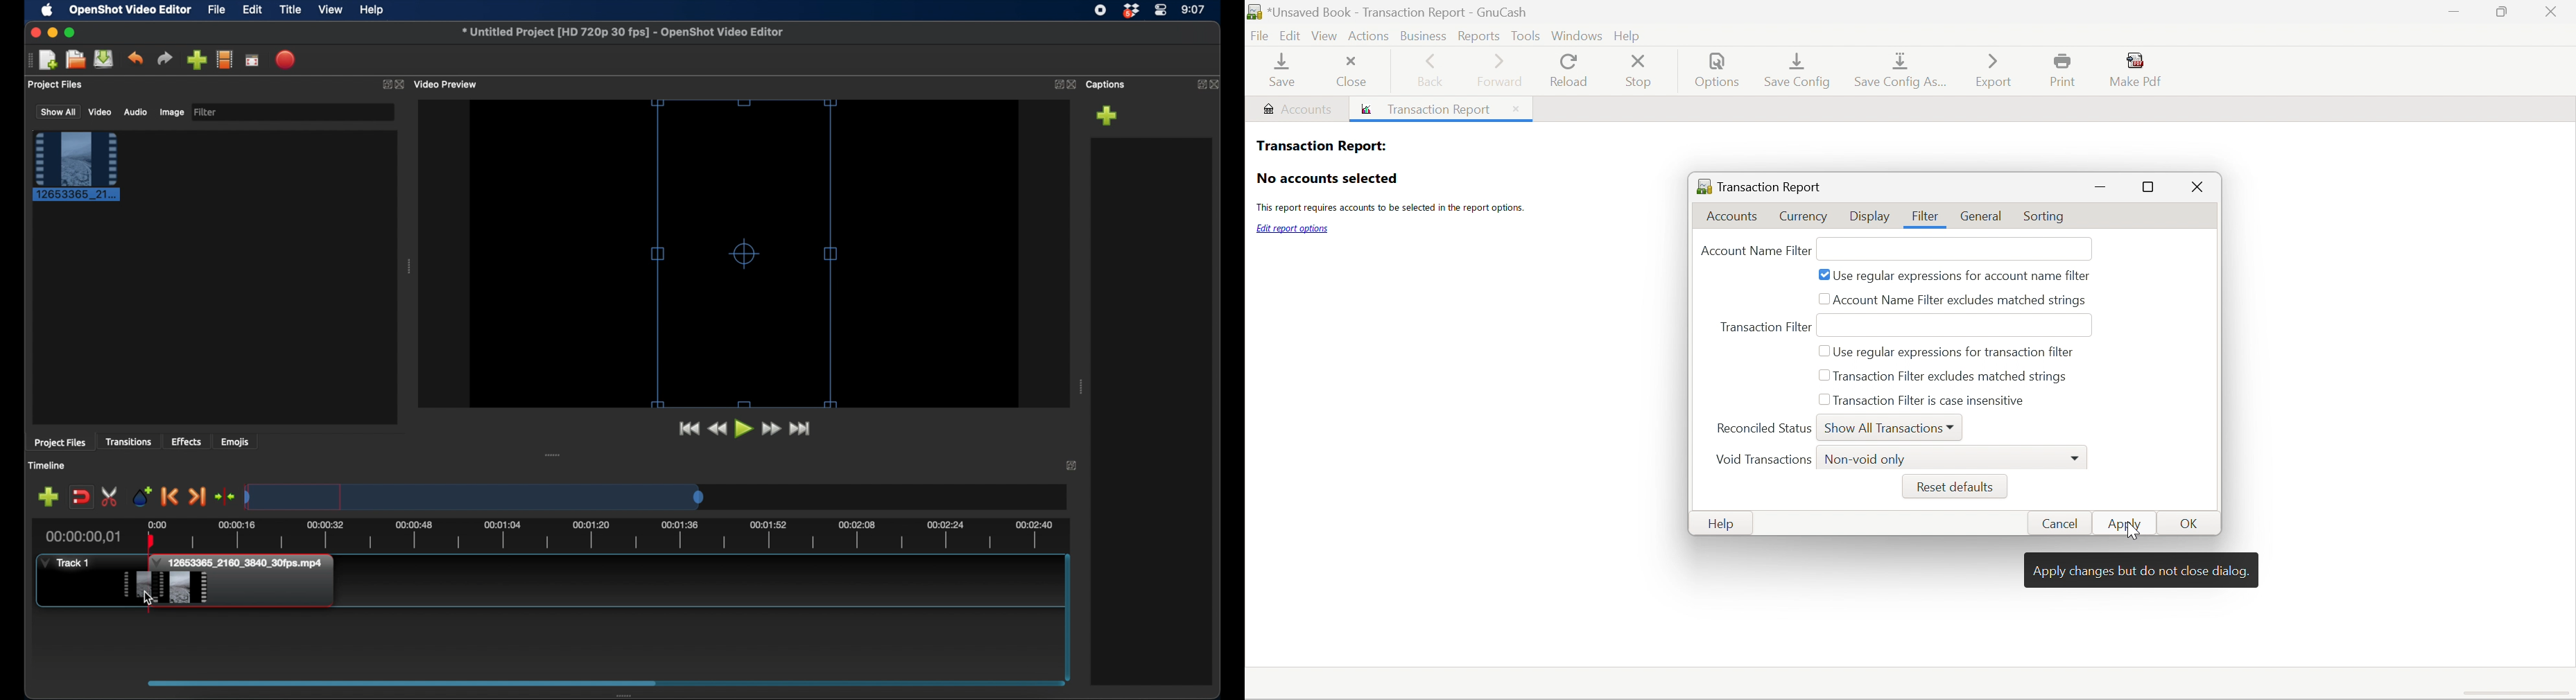 The width and height of the screenshot is (2576, 700). What do you see at coordinates (2450, 12) in the screenshot?
I see `Minimize` at bounding box center [2450, 12].